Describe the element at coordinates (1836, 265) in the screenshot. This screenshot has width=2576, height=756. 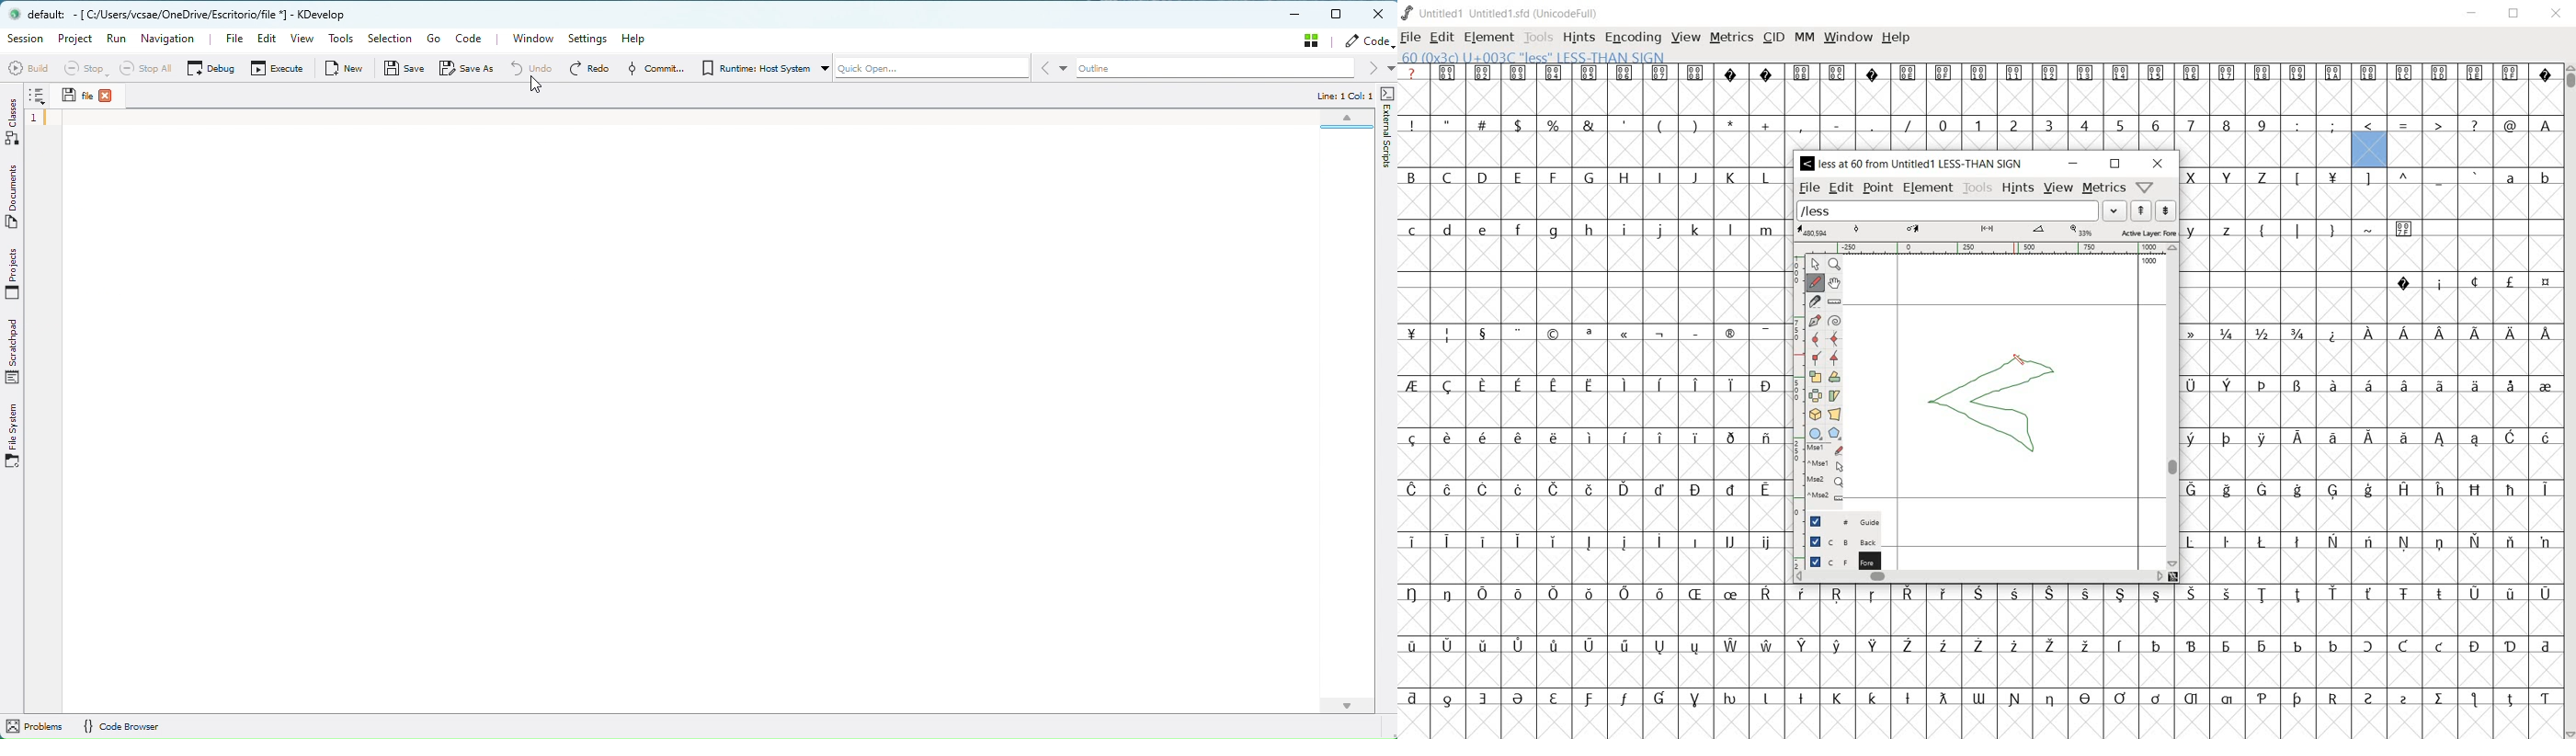
I see `Magnify` at that location.